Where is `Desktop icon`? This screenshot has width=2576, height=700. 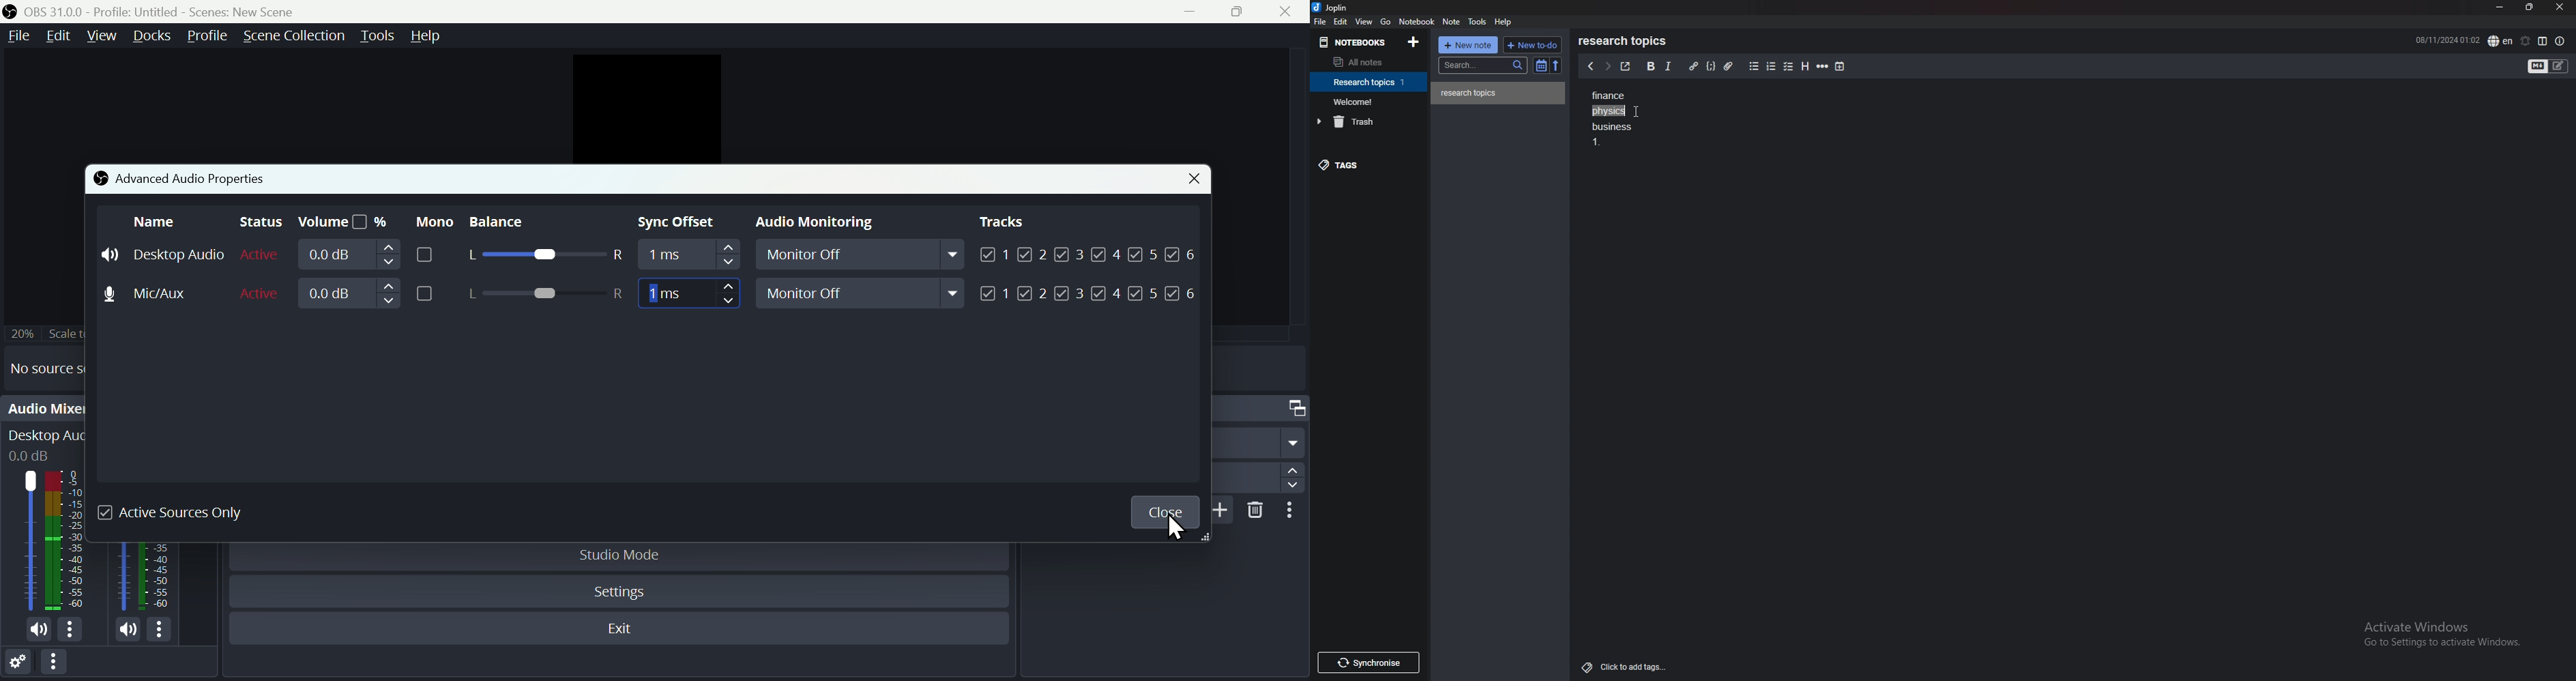 Desktop icon is located at coordinates (30, 541).